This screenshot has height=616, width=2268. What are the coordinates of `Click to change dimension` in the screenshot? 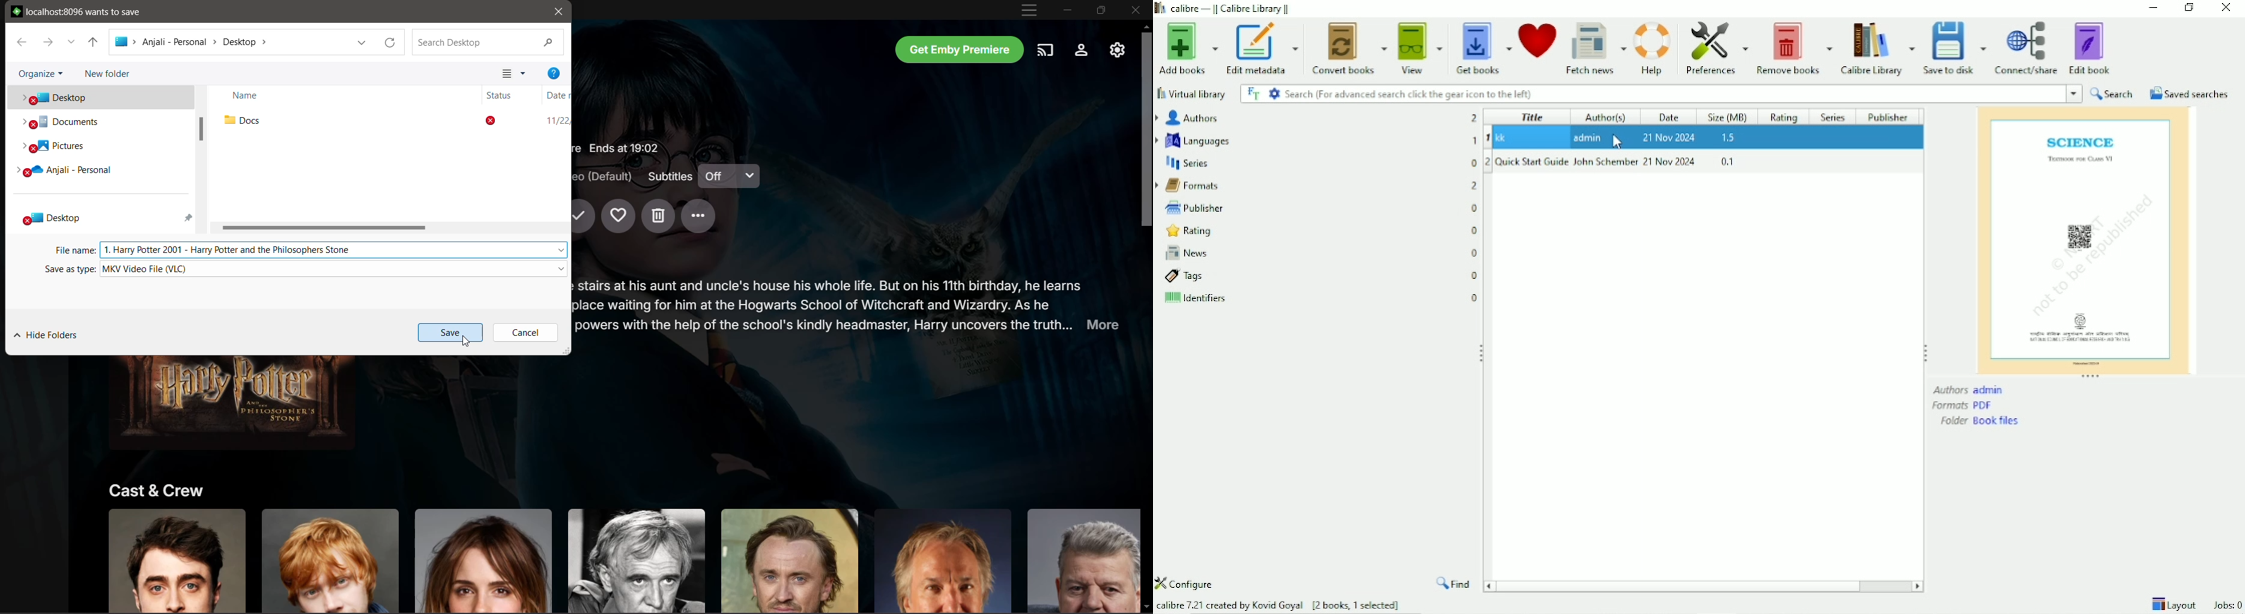 It's located at (565, 350).